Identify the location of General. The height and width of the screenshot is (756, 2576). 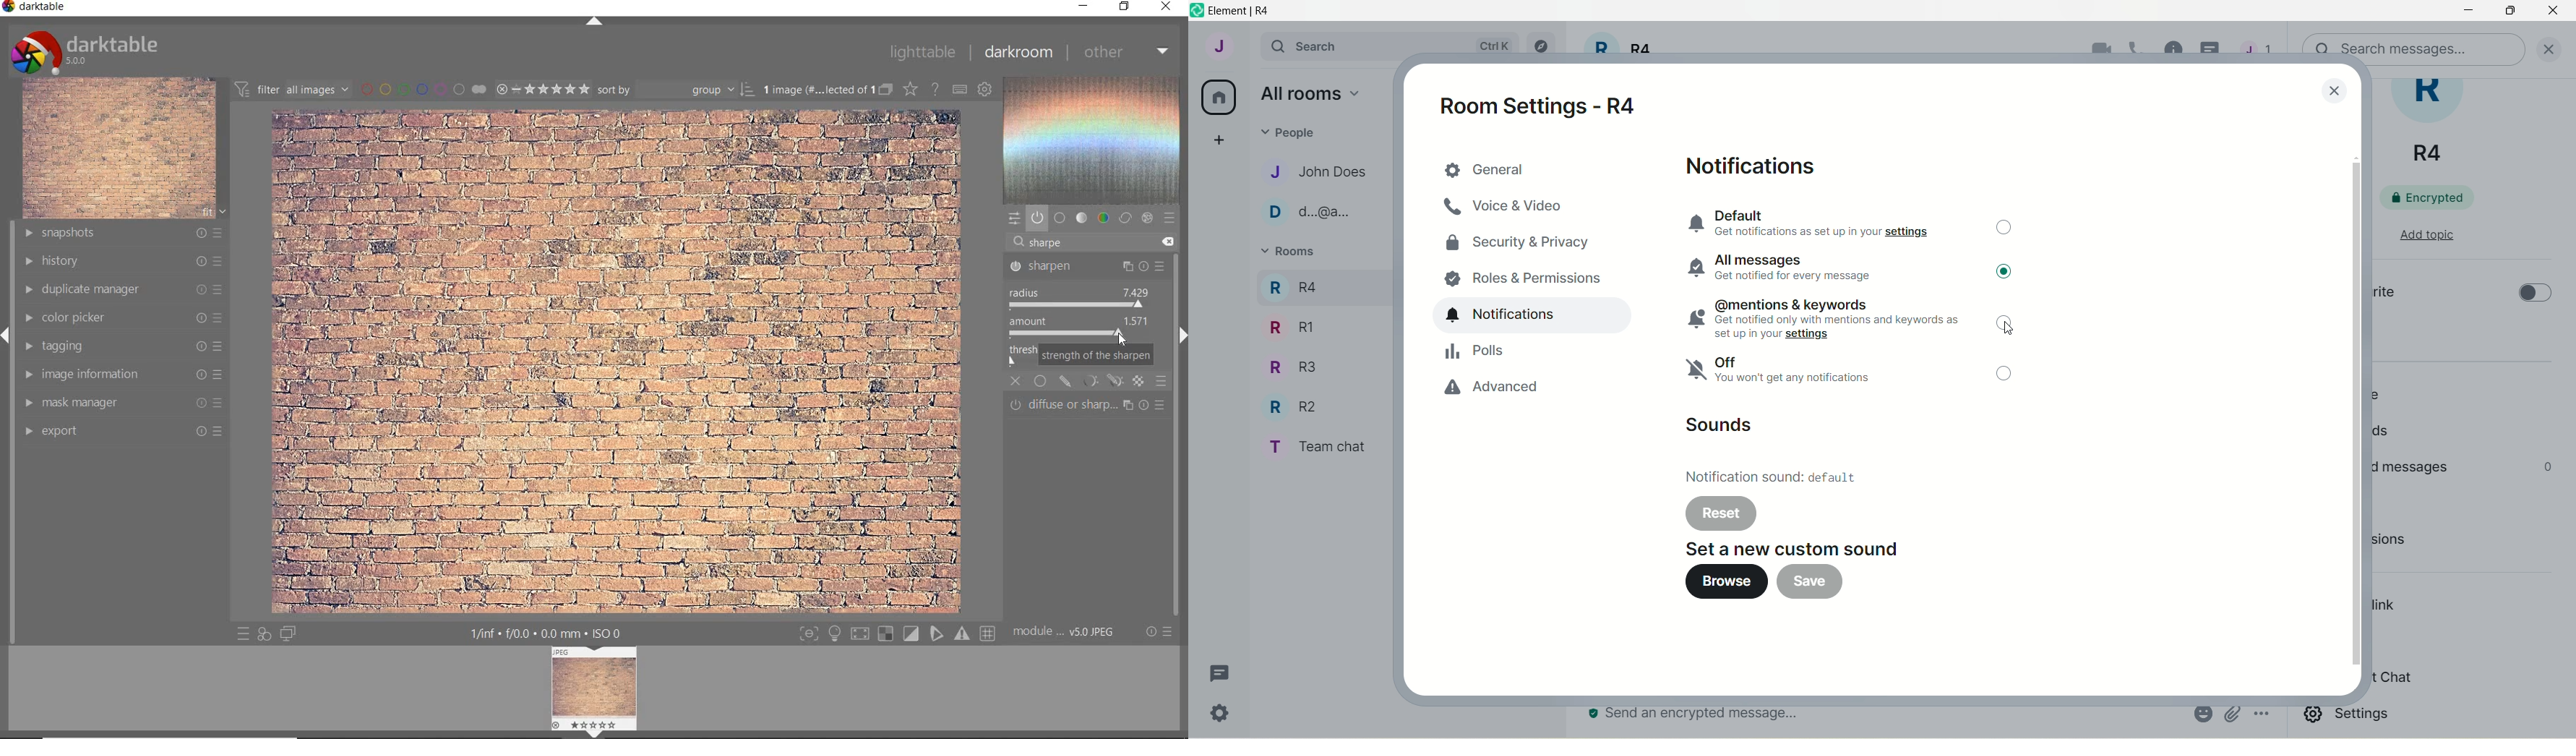
(1530, 168).